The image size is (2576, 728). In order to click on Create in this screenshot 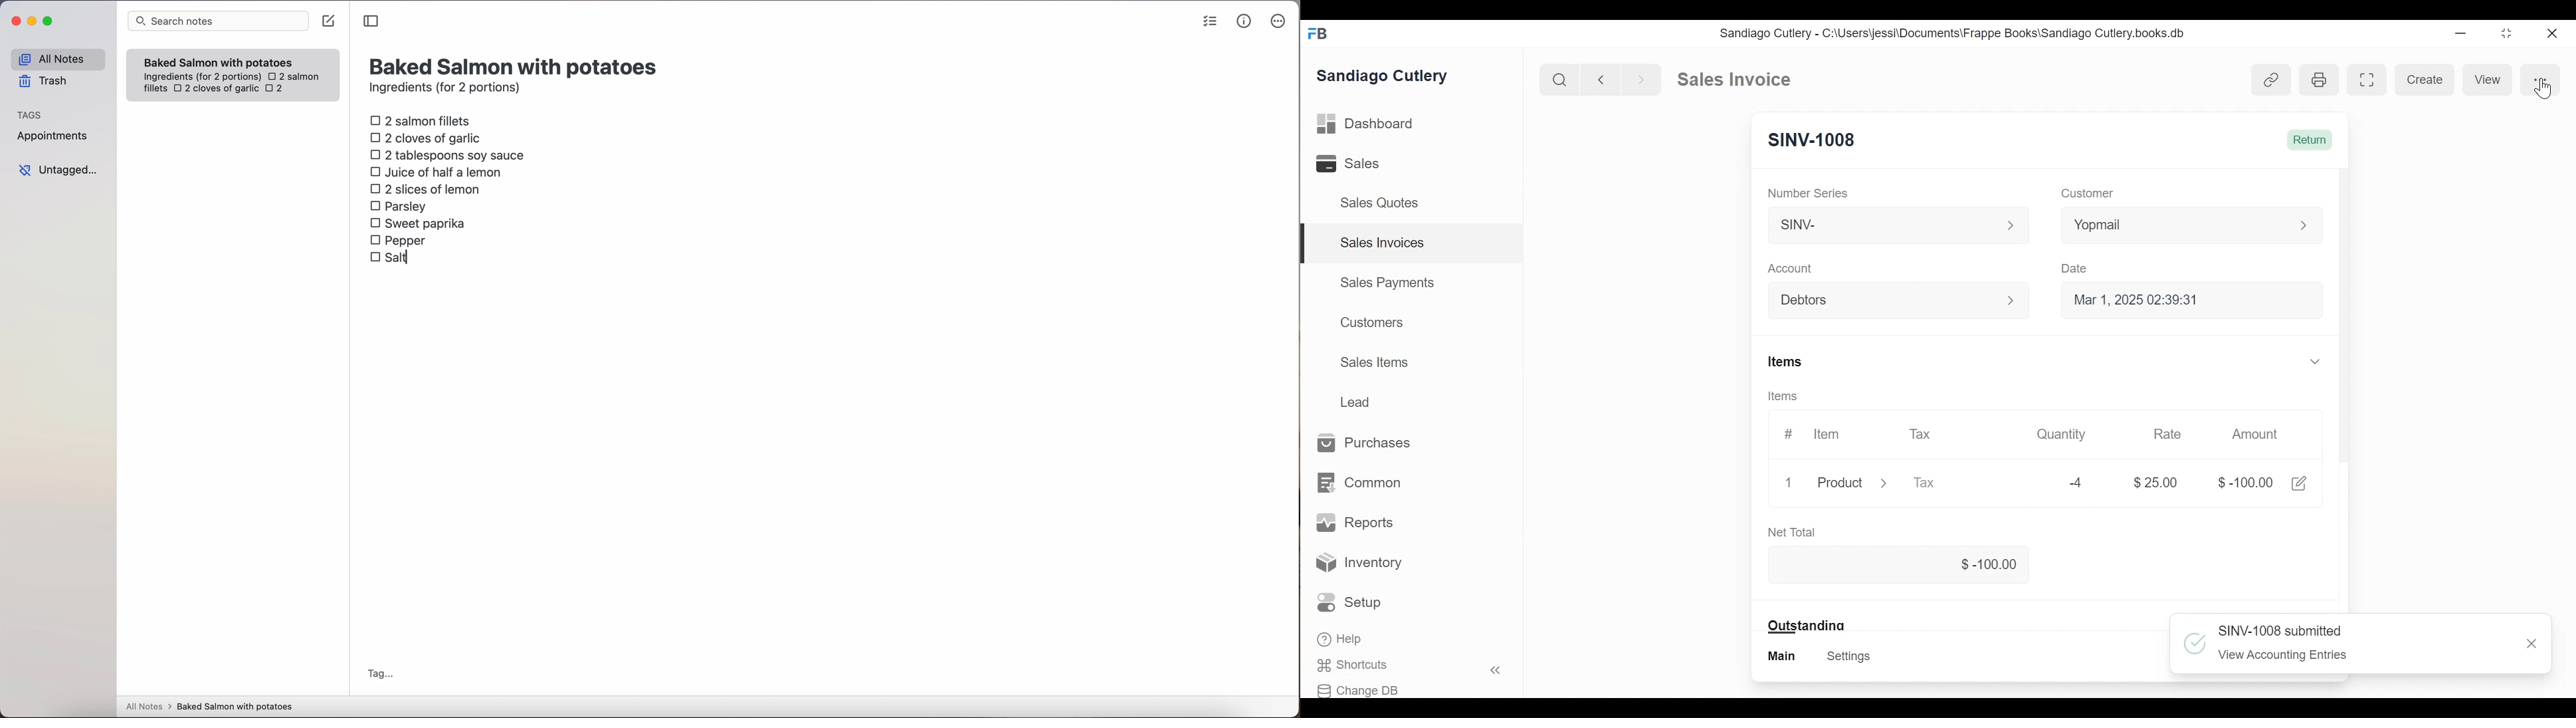, I will do `click(2425, 79)`.